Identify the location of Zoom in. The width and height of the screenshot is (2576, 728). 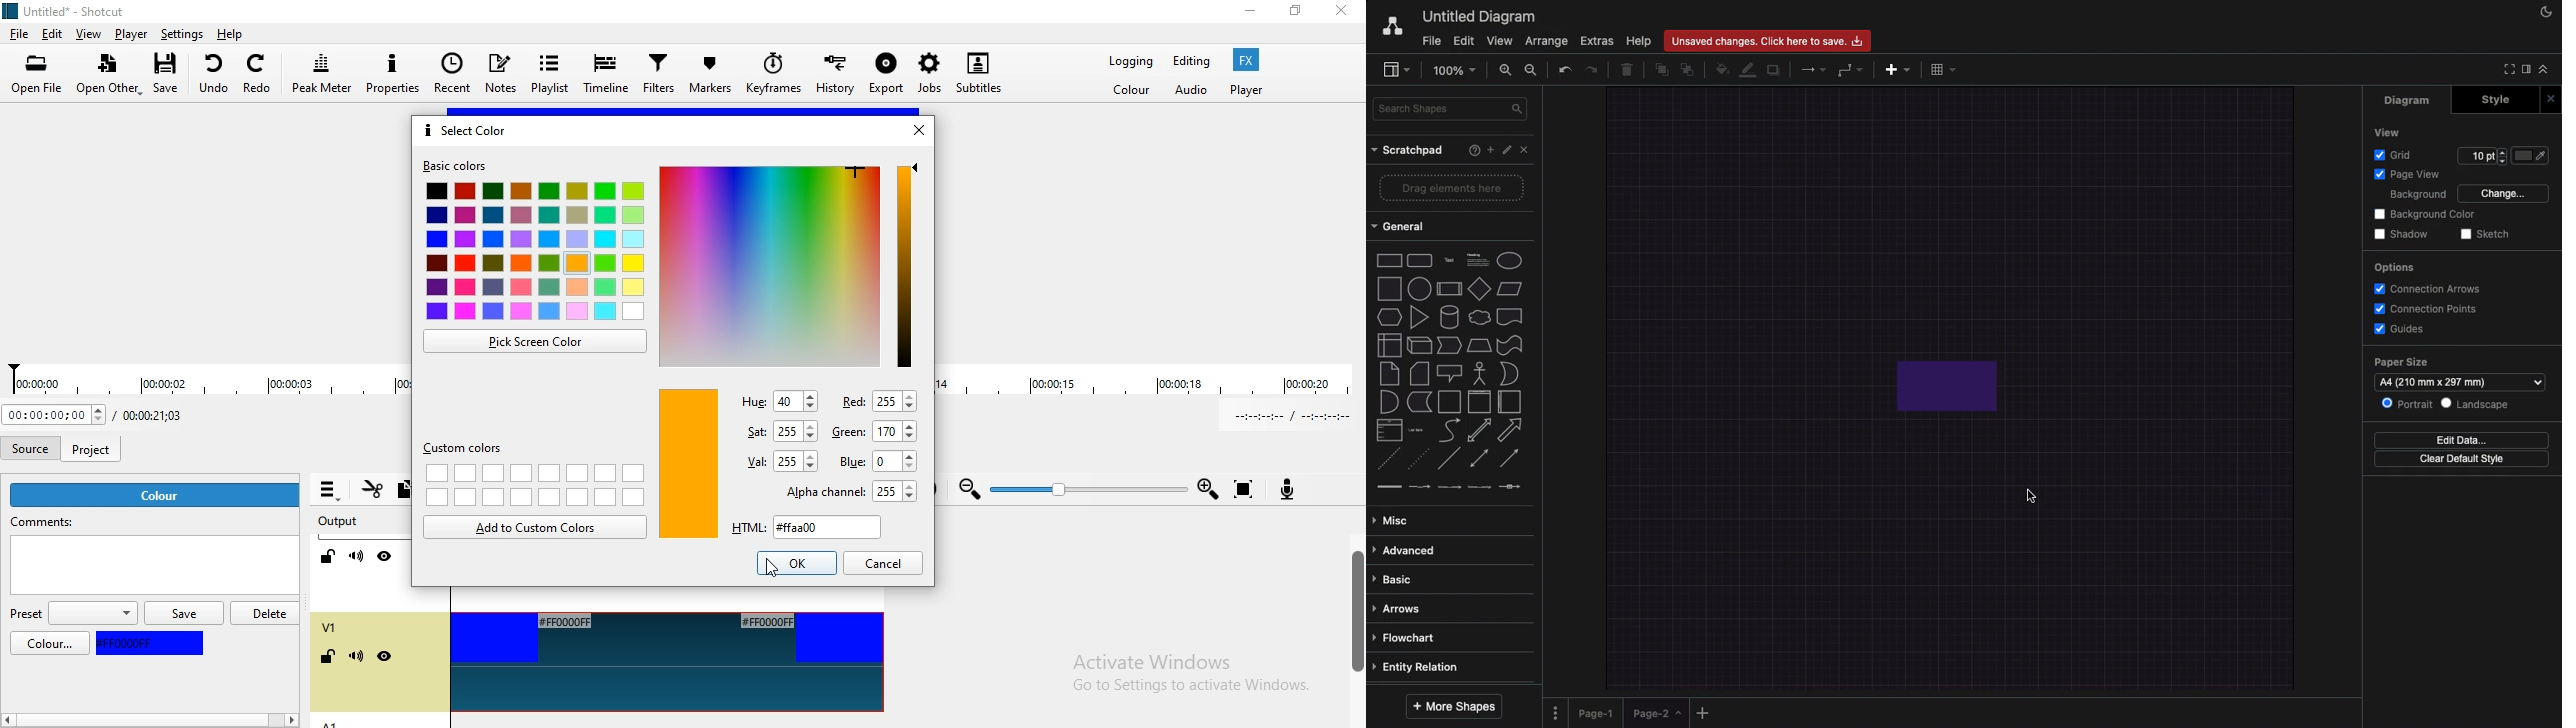
(1508, 73).